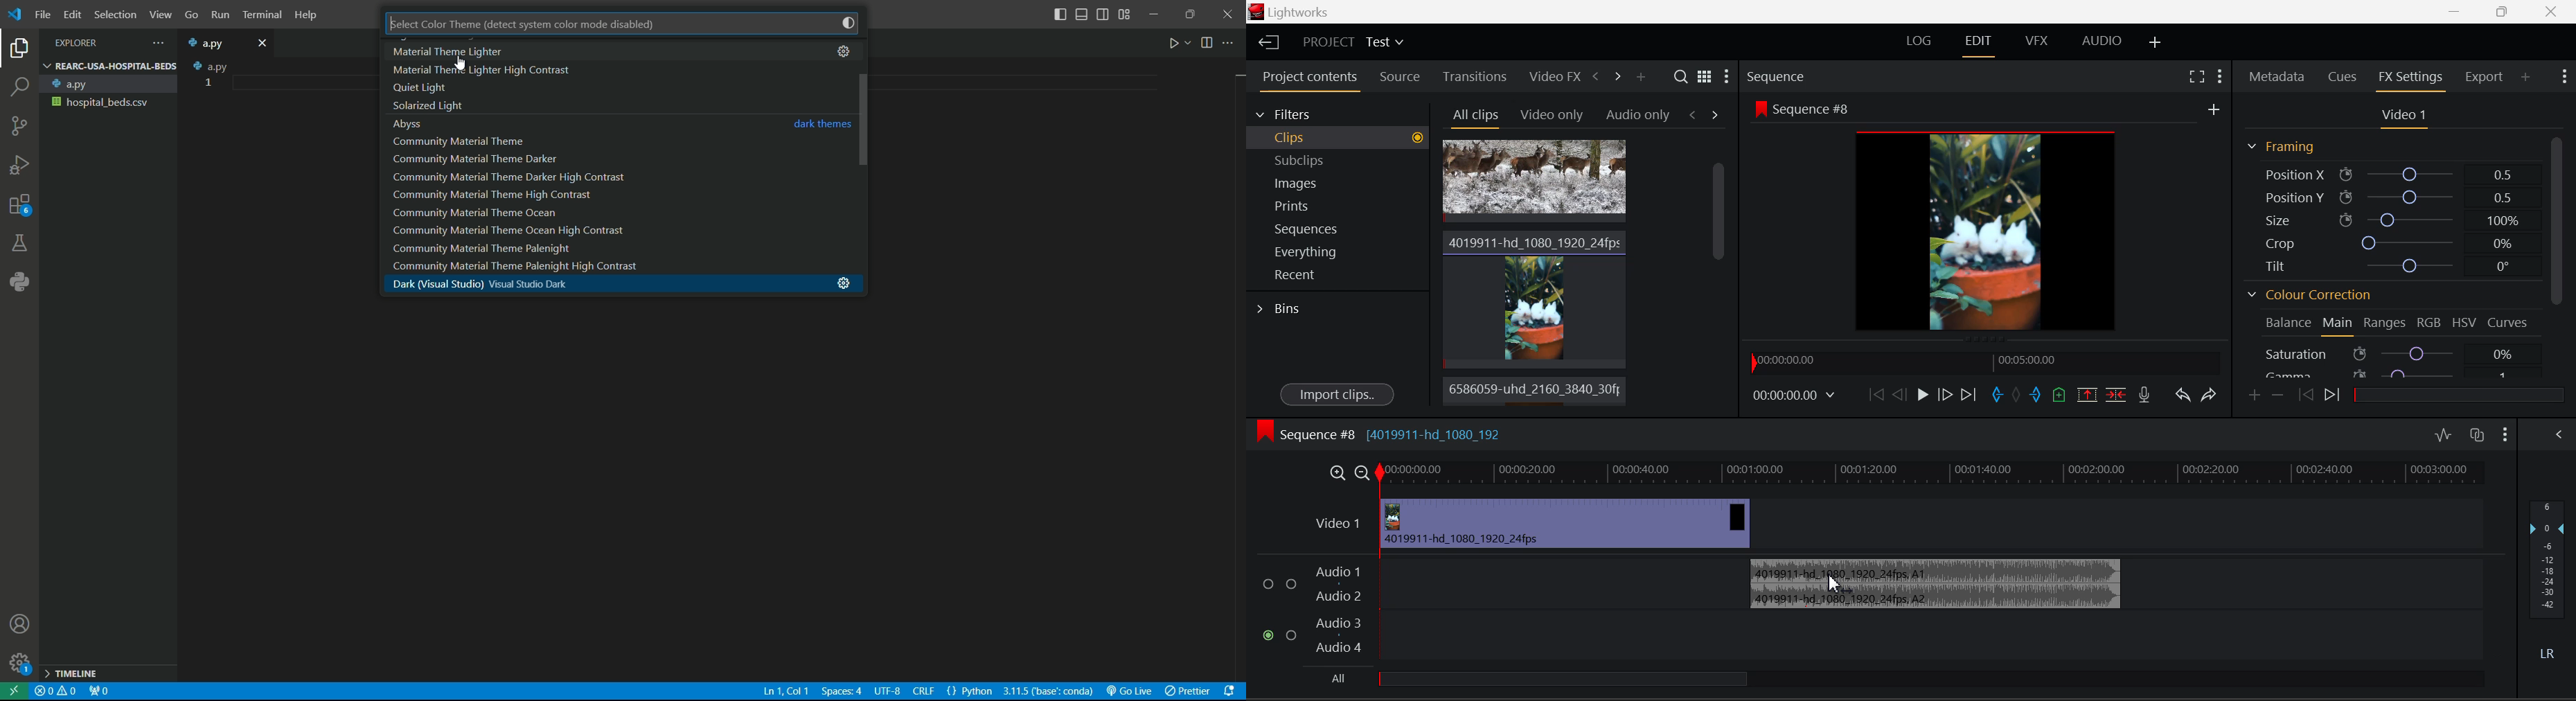  I want to click on Timeline, so click(77, 676).